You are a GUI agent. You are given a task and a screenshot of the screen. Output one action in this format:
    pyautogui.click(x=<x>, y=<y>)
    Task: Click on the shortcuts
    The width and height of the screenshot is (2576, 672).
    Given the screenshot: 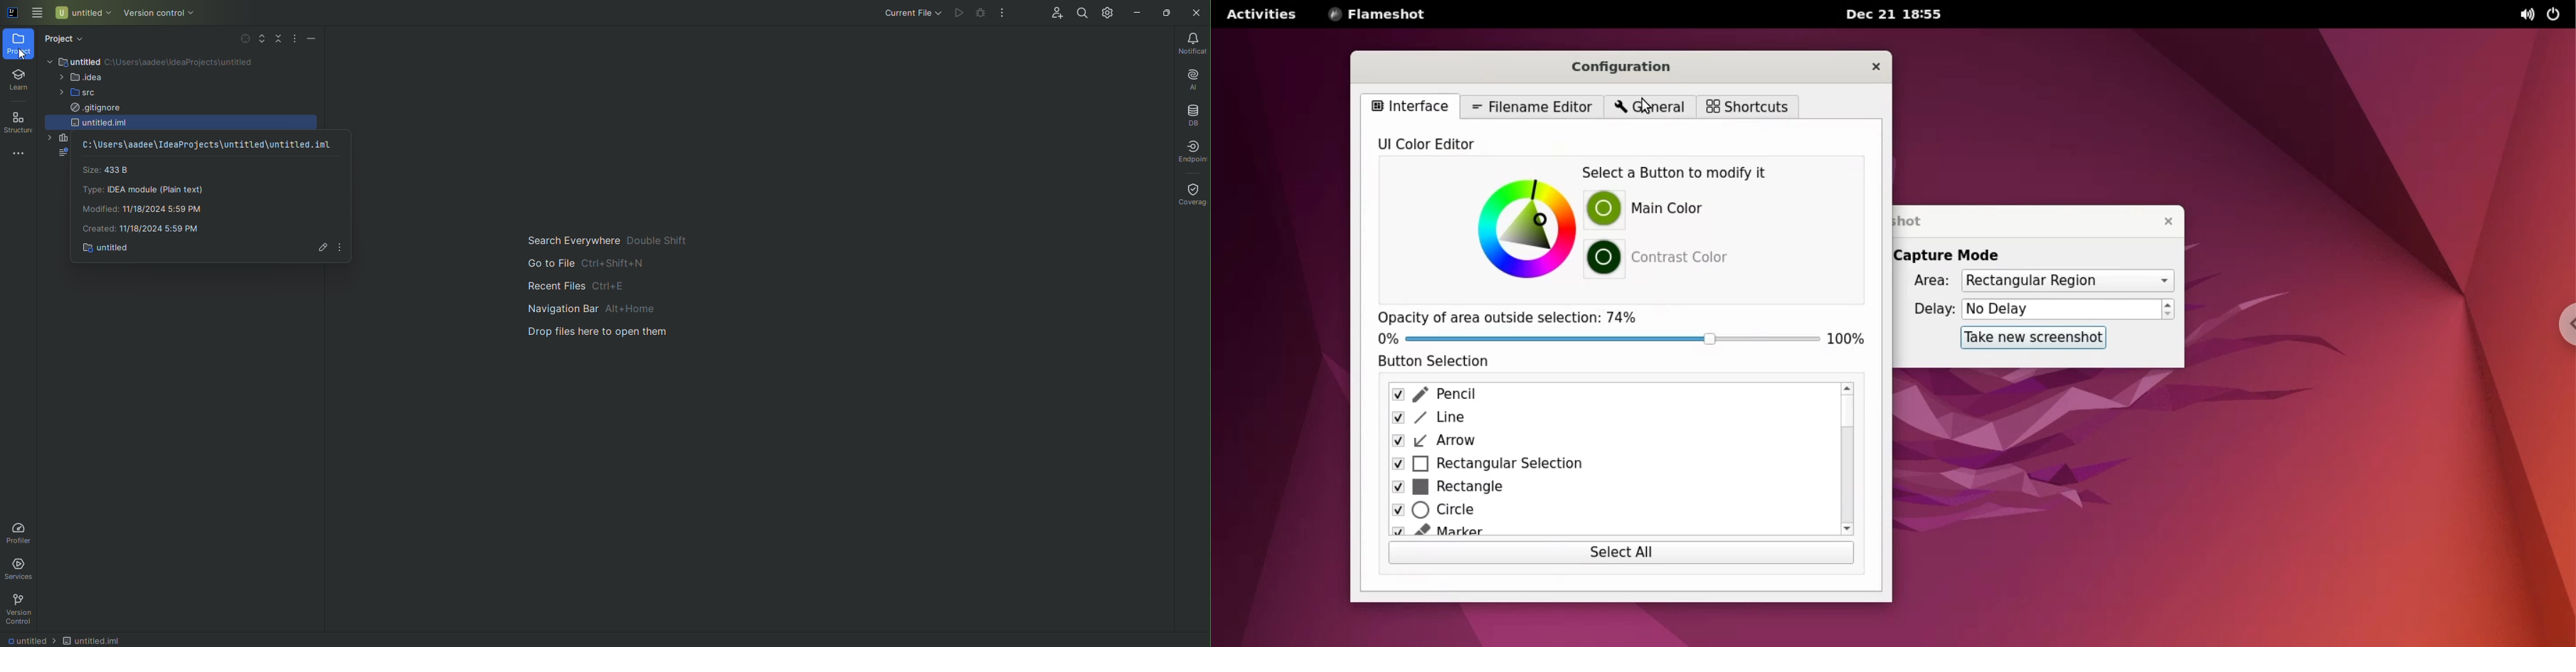 What is the action you would take?
    pyautogui.click(x=1746, y=107)
    